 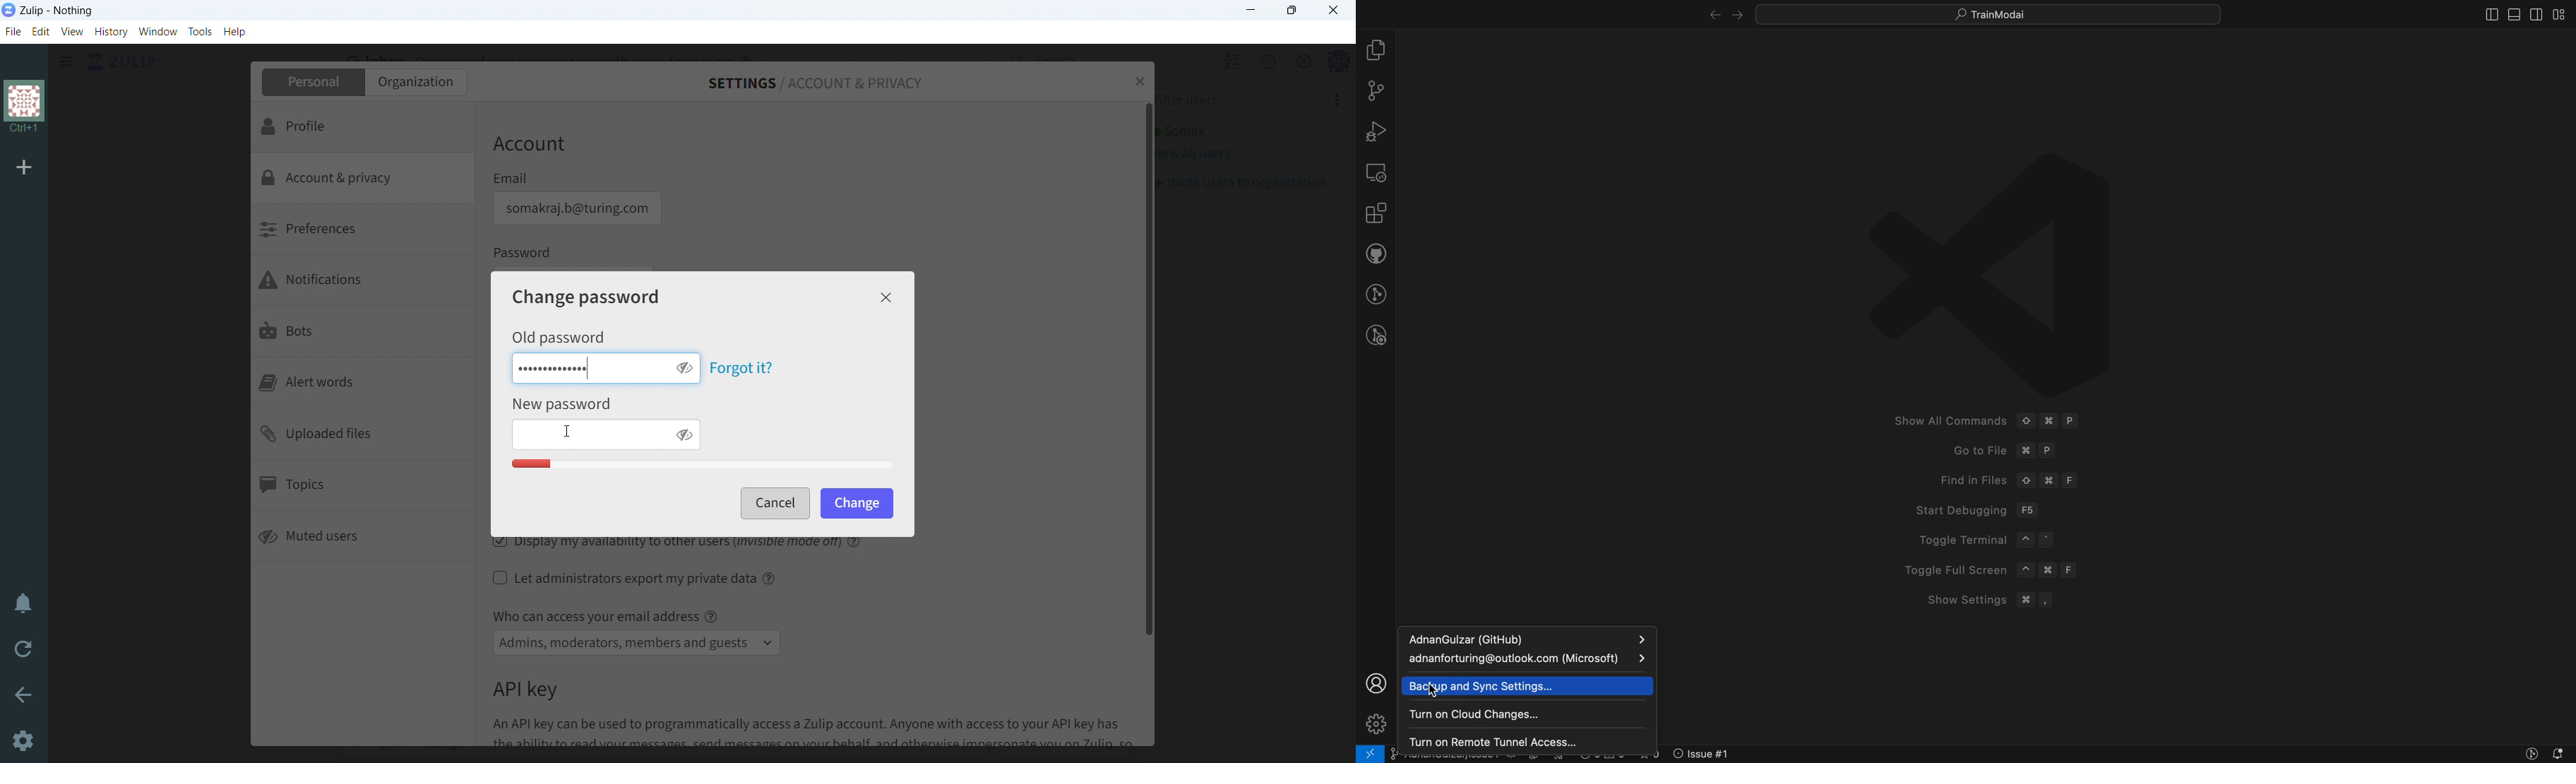 I want to click on organization, so click(x=25, y=108).